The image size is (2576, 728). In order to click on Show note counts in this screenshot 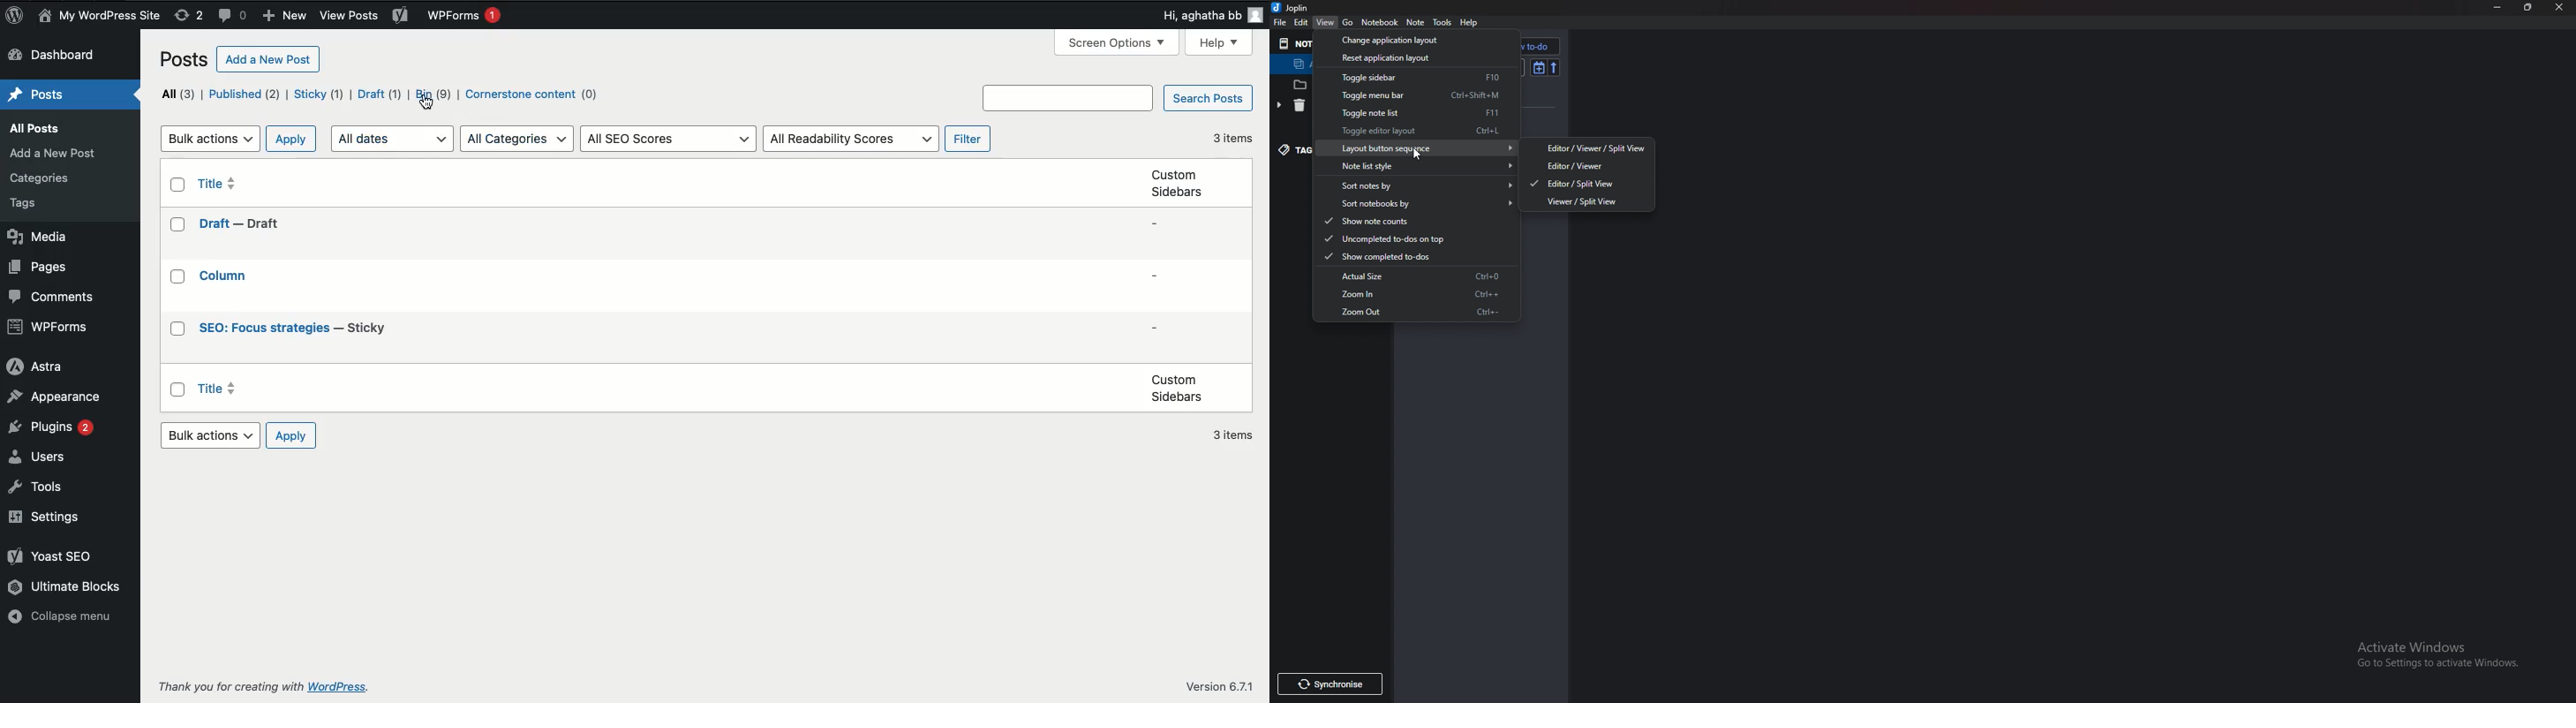, I will do `click(1376, 221)`.